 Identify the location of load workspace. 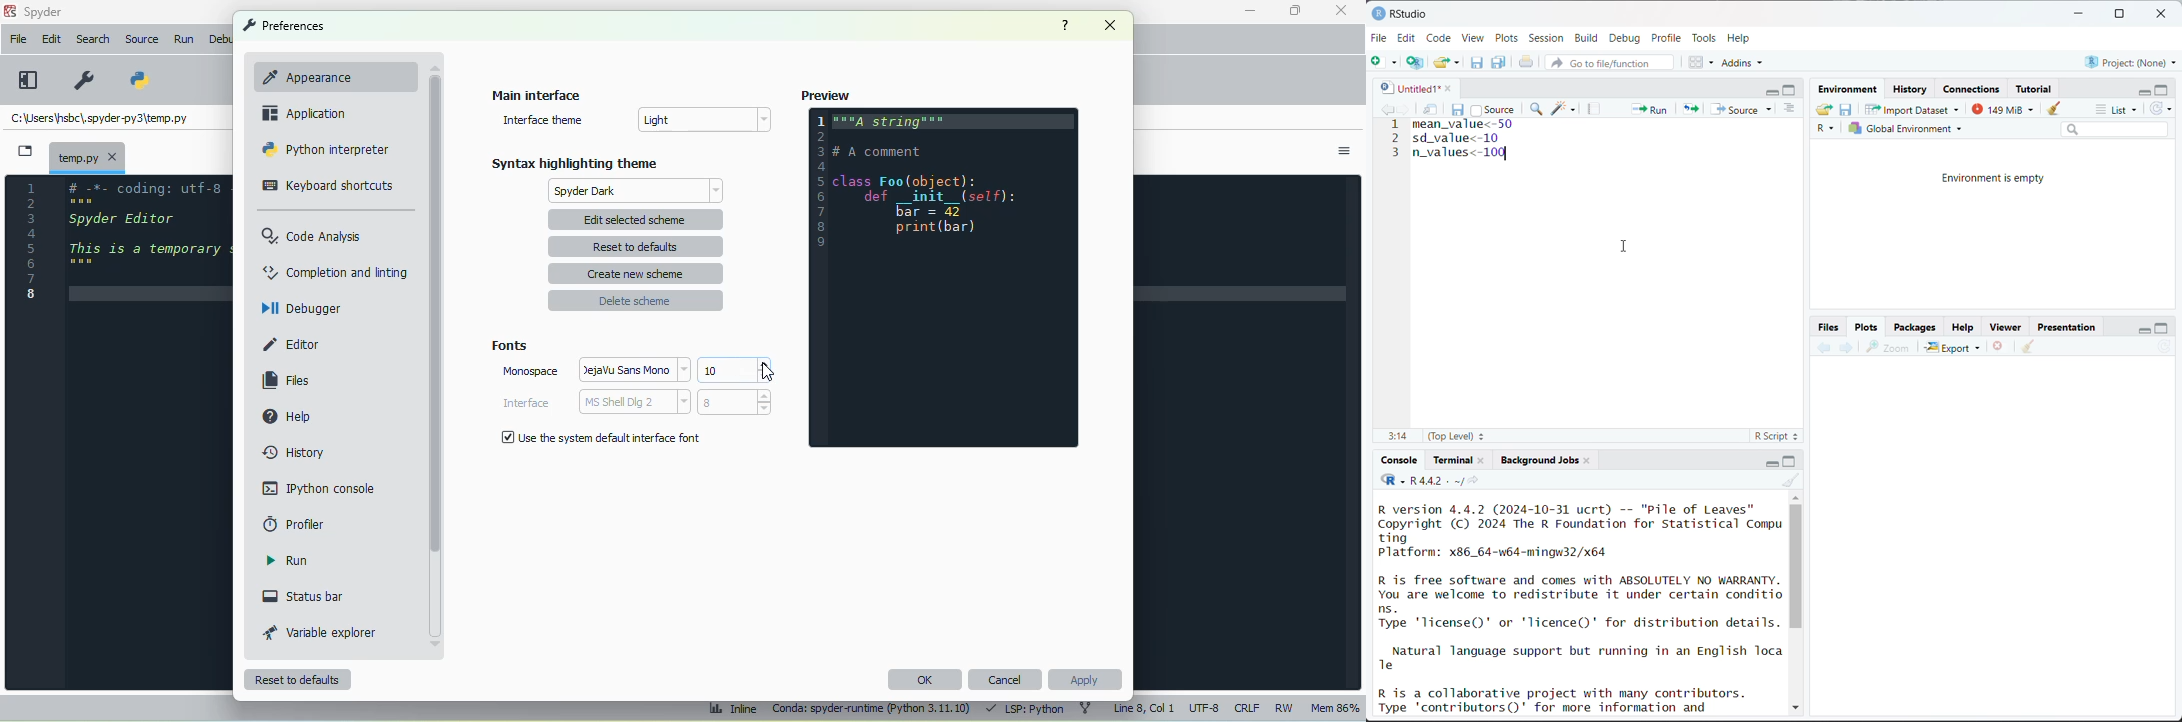
(1827, 111).